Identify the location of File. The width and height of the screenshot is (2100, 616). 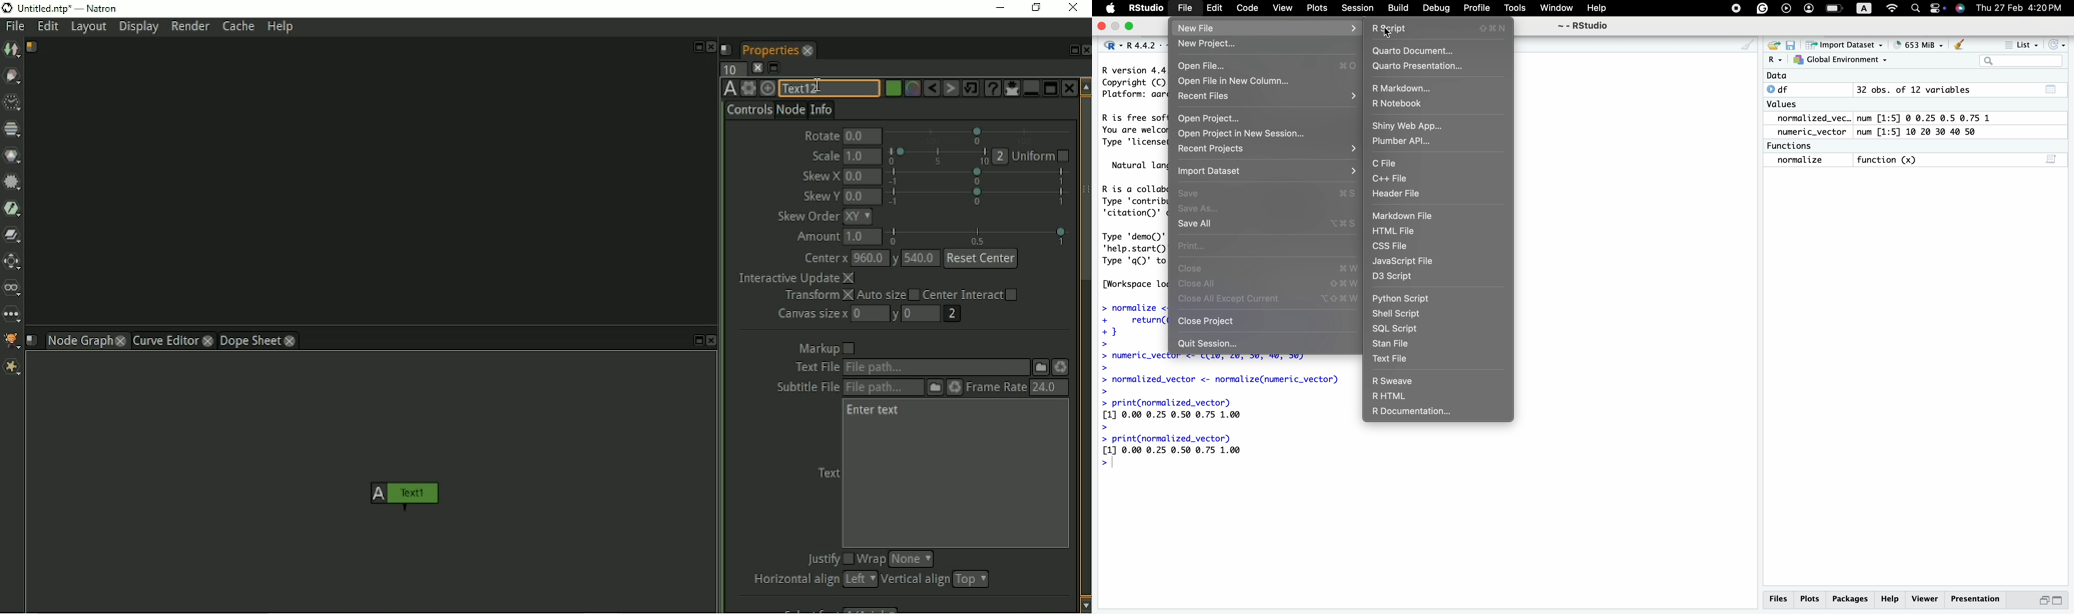
(1186, 9).